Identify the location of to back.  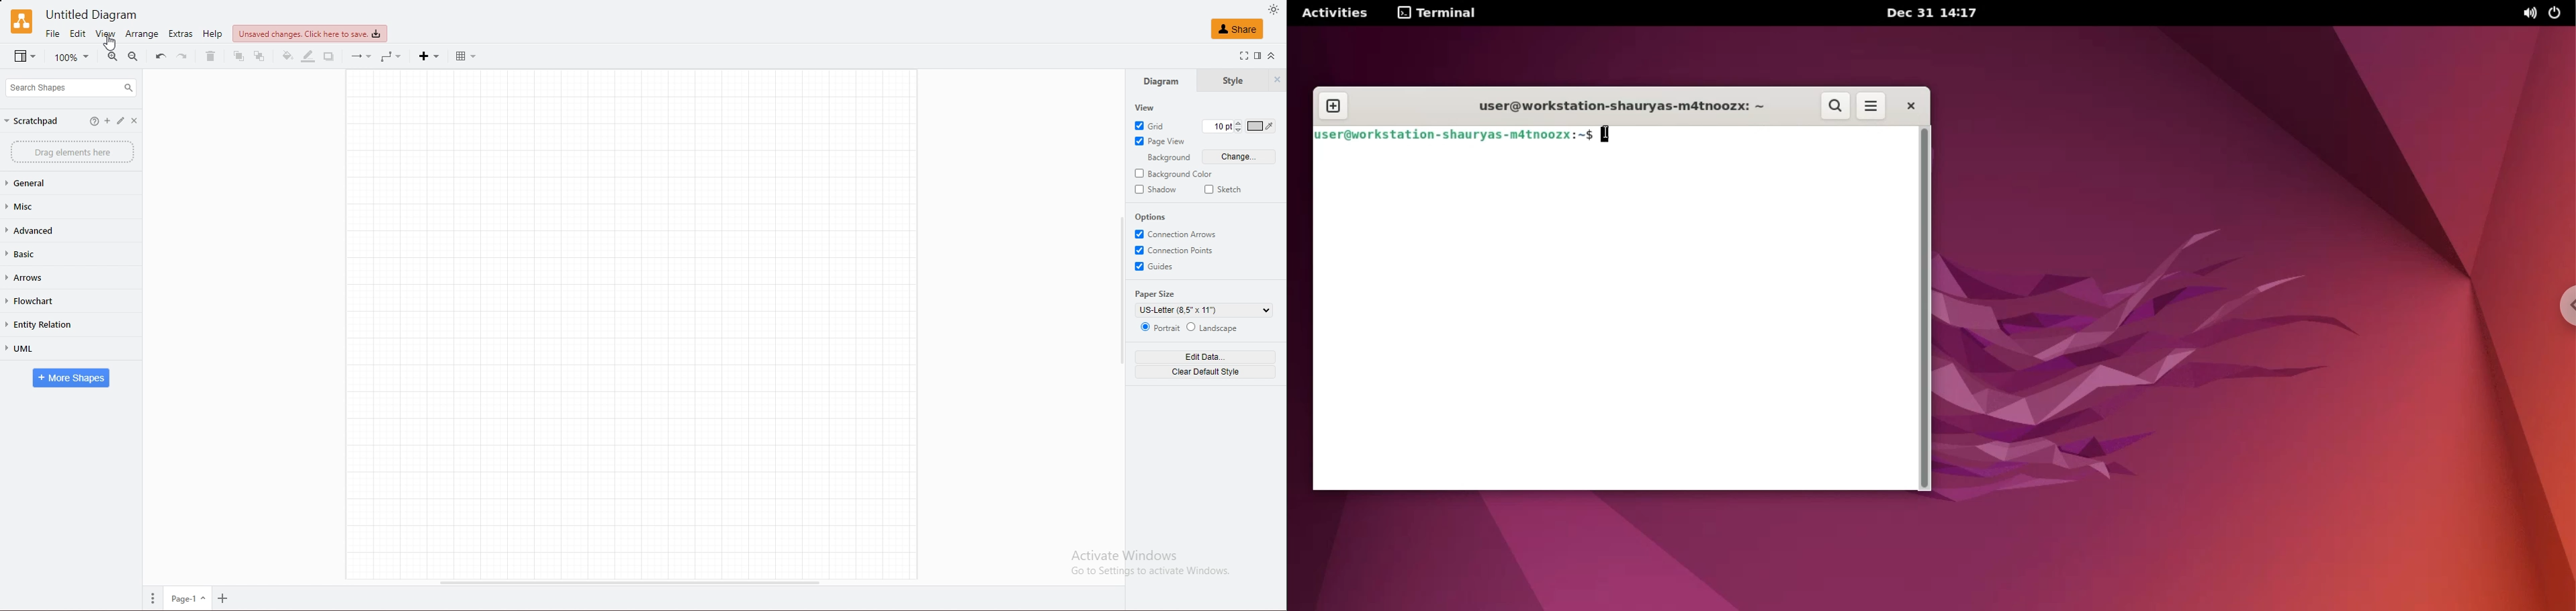
(259, 56).